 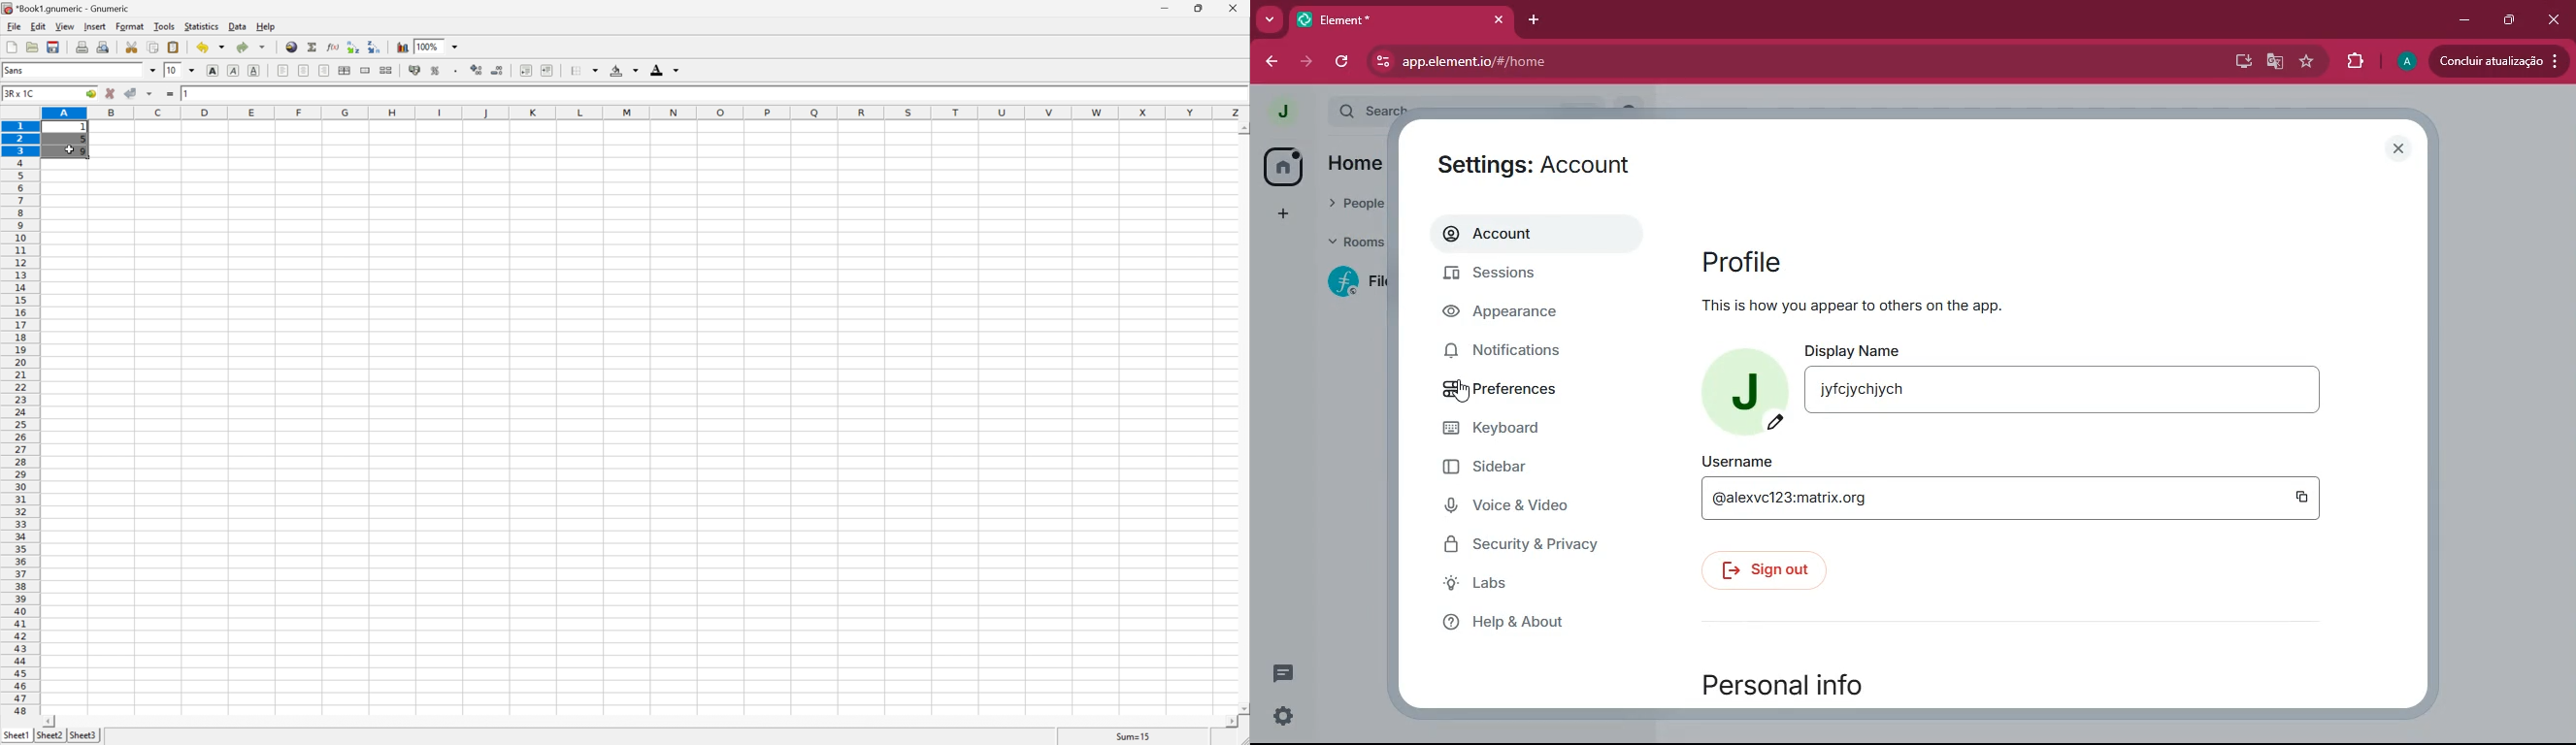 What do you see at coordinates (2355, 61) in the screenshot?
I see `extensions` at bounding box center [2355, 61].